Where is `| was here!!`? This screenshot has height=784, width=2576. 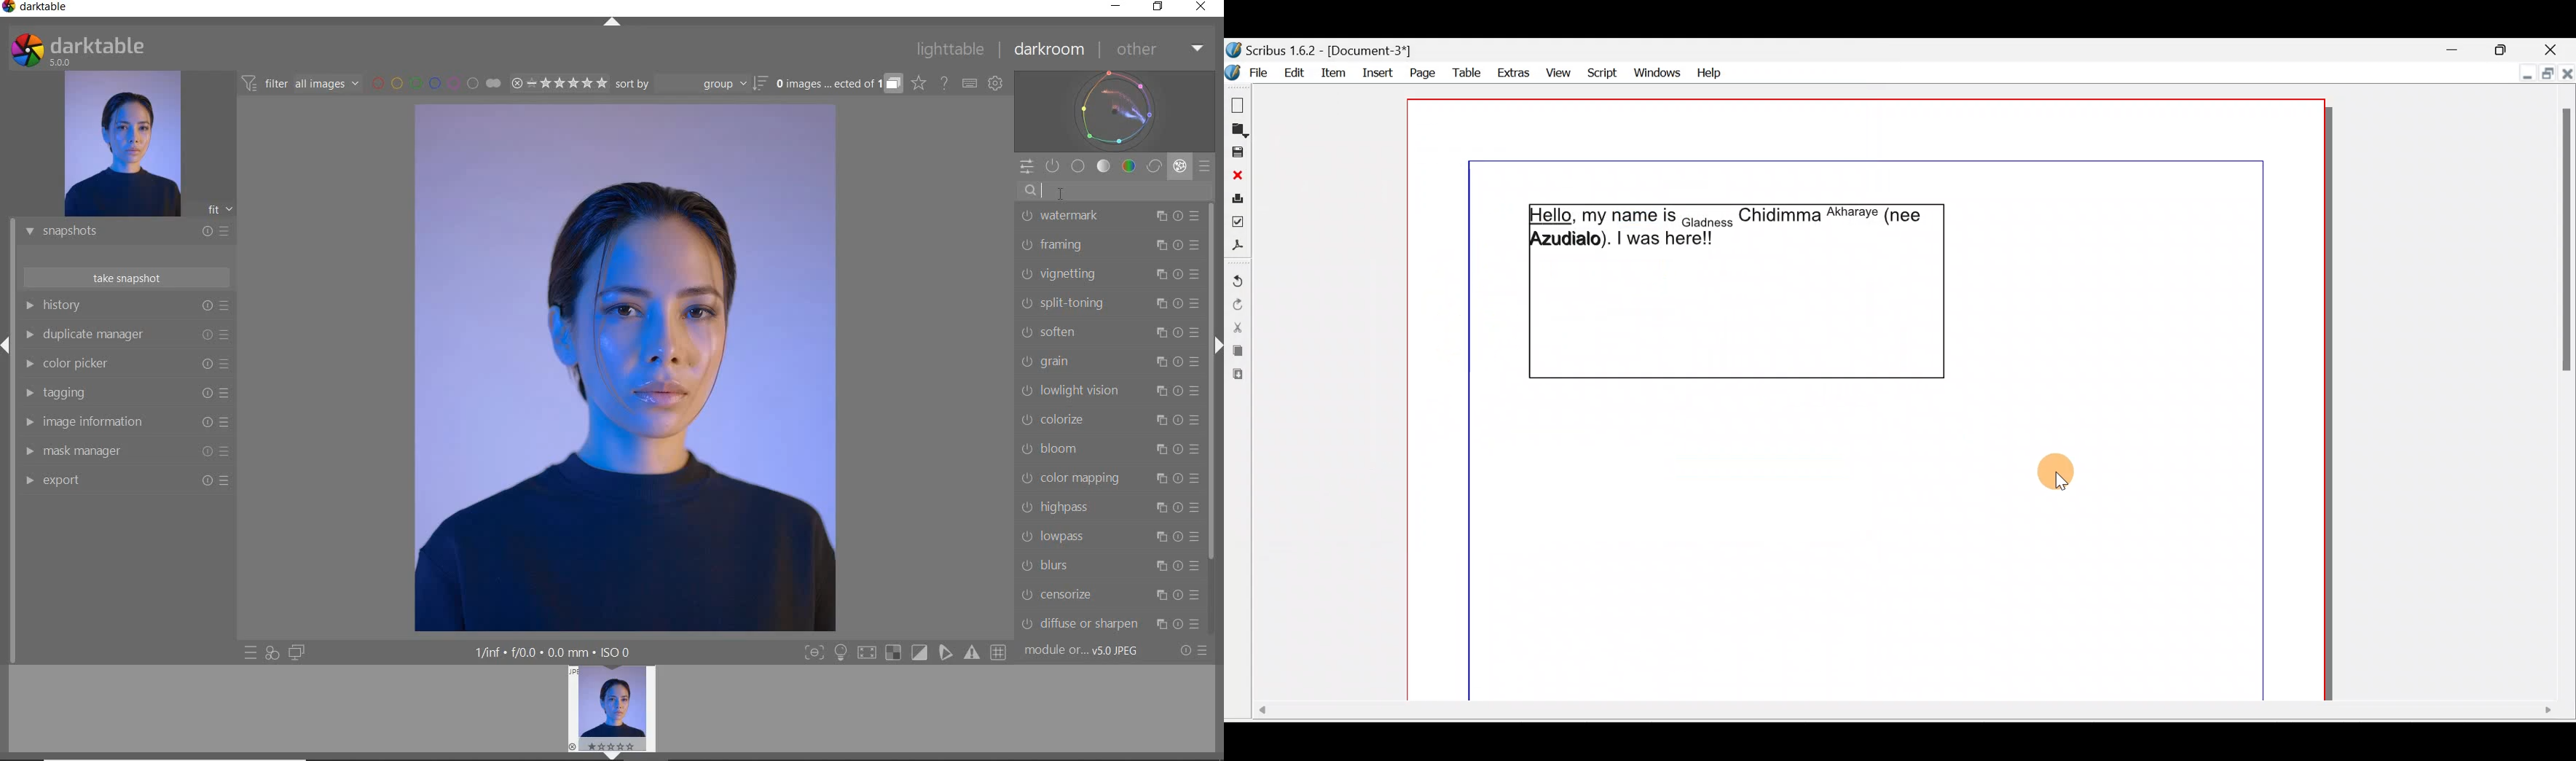
| was here!! is located at coordinates (1664, 240).